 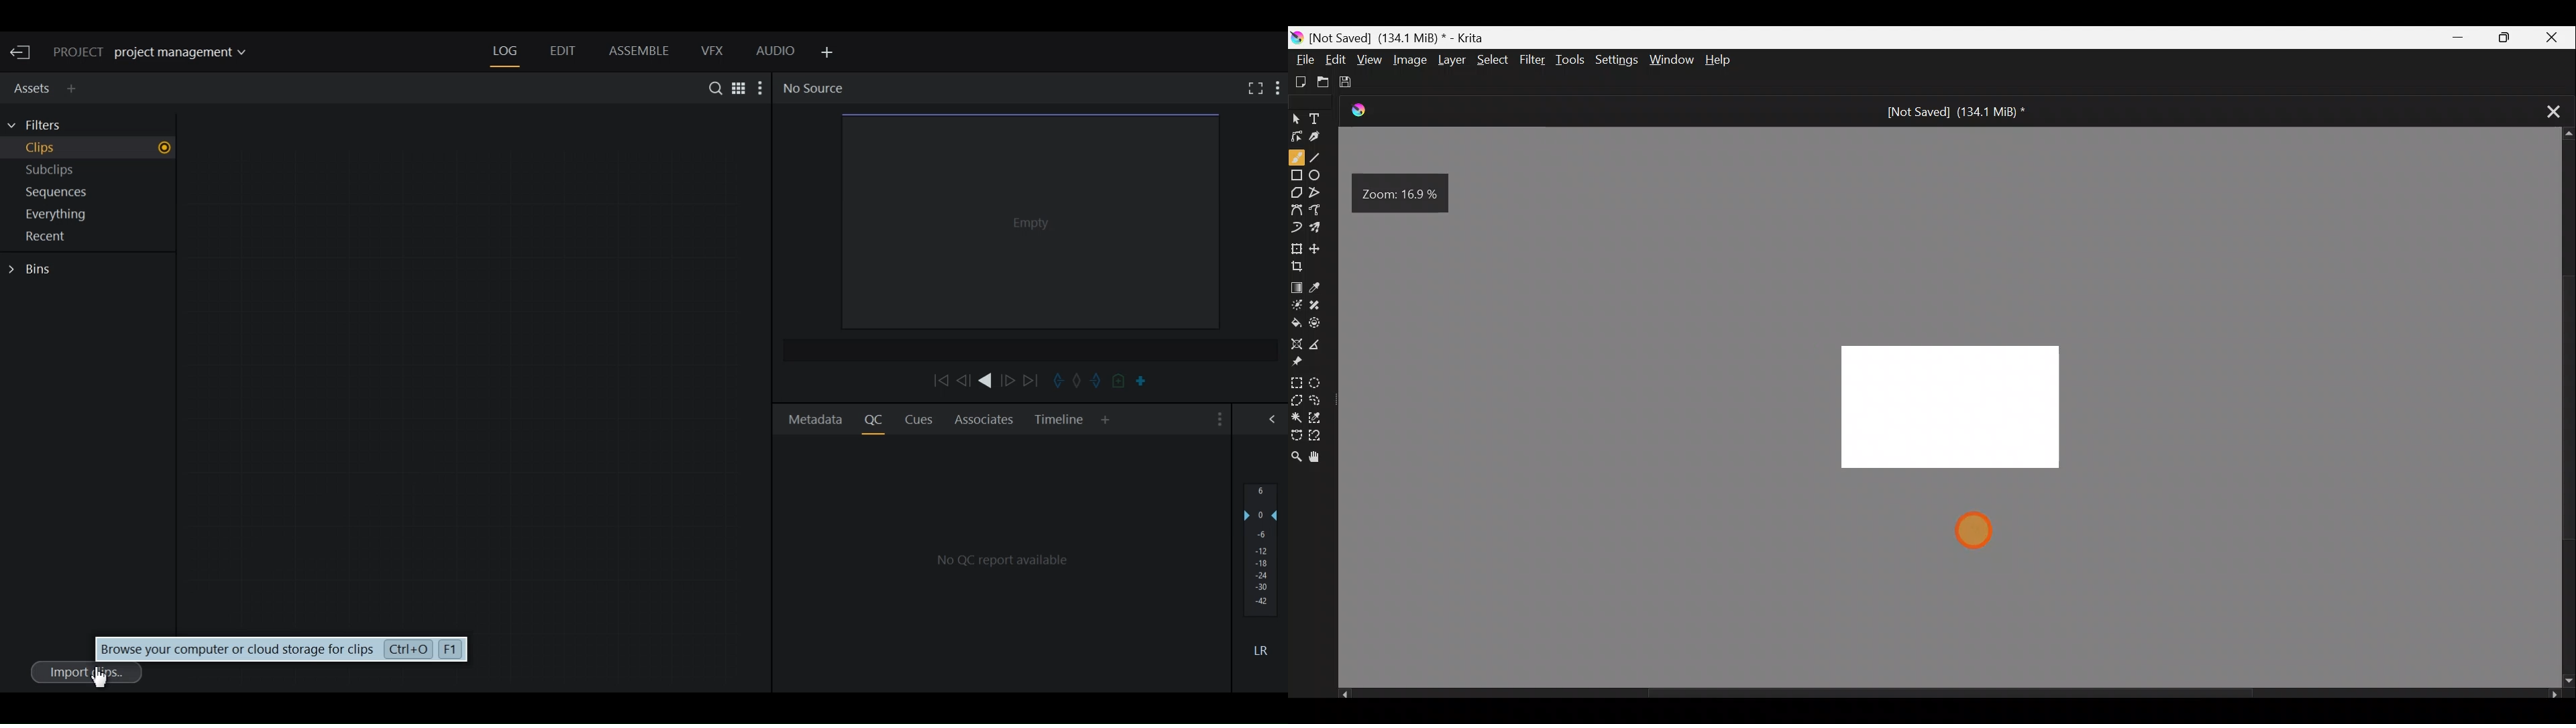 I want to click on Add Panel, so click(x=1106, y=420).